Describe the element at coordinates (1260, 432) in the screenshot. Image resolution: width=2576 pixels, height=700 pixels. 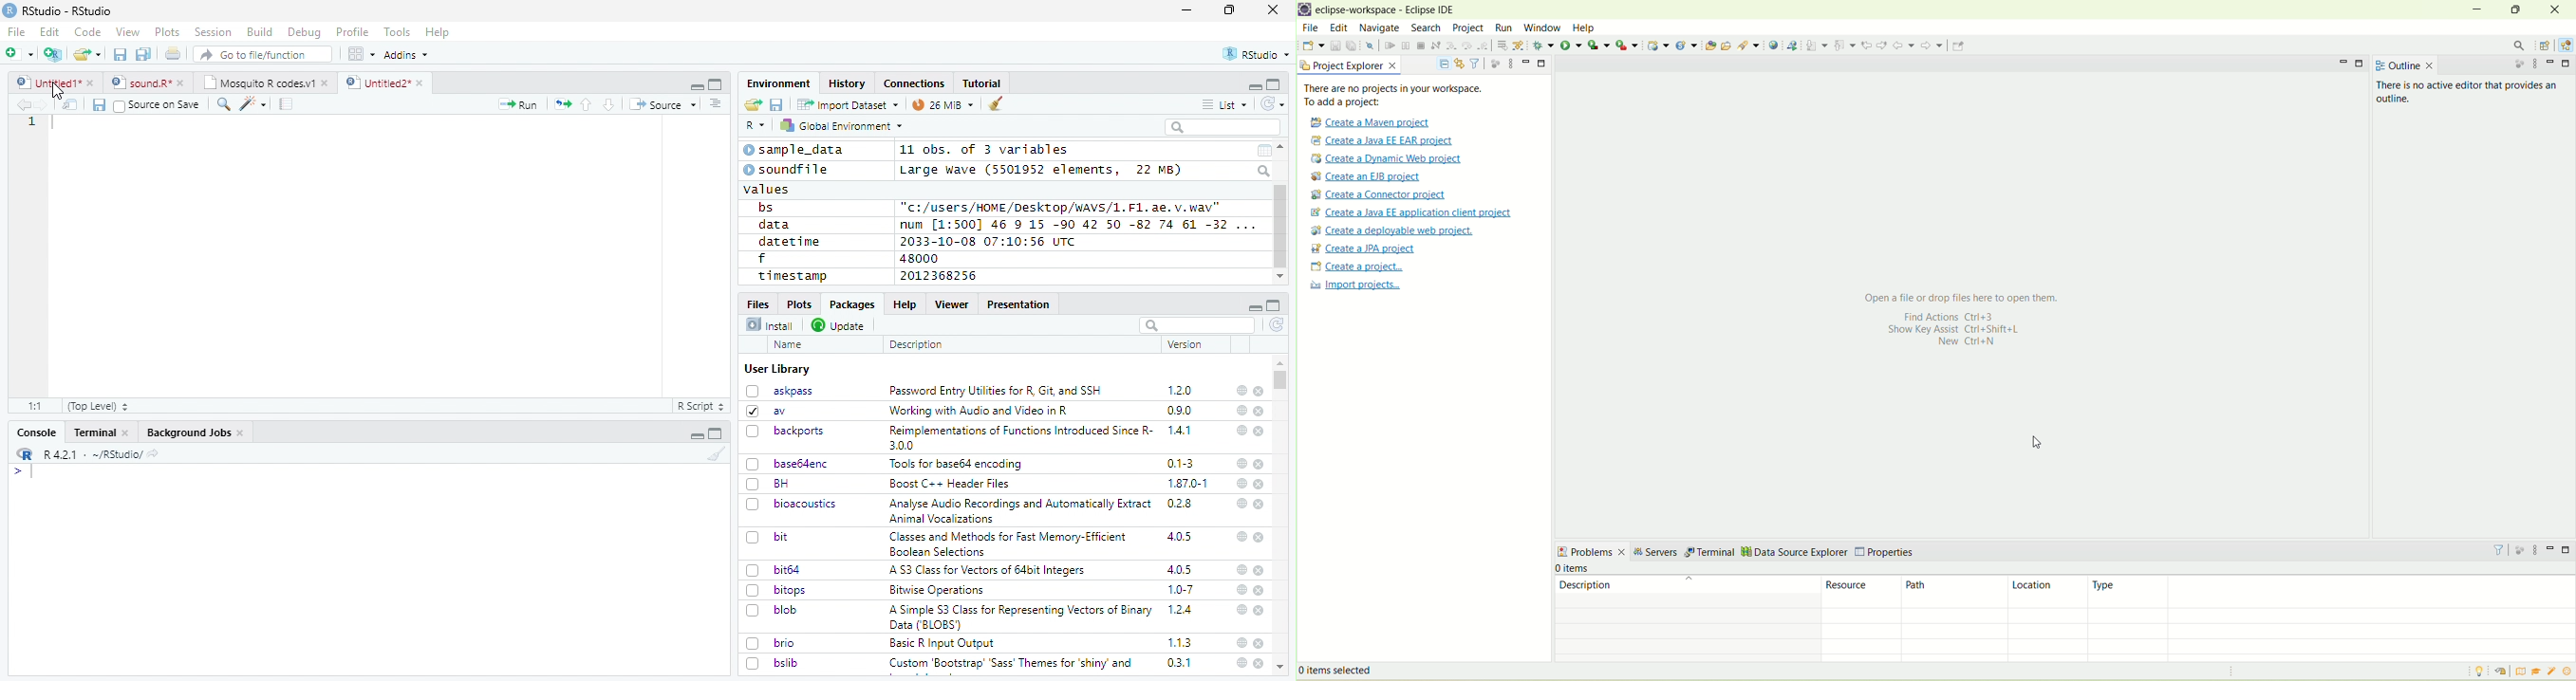
I see `close` at that location.